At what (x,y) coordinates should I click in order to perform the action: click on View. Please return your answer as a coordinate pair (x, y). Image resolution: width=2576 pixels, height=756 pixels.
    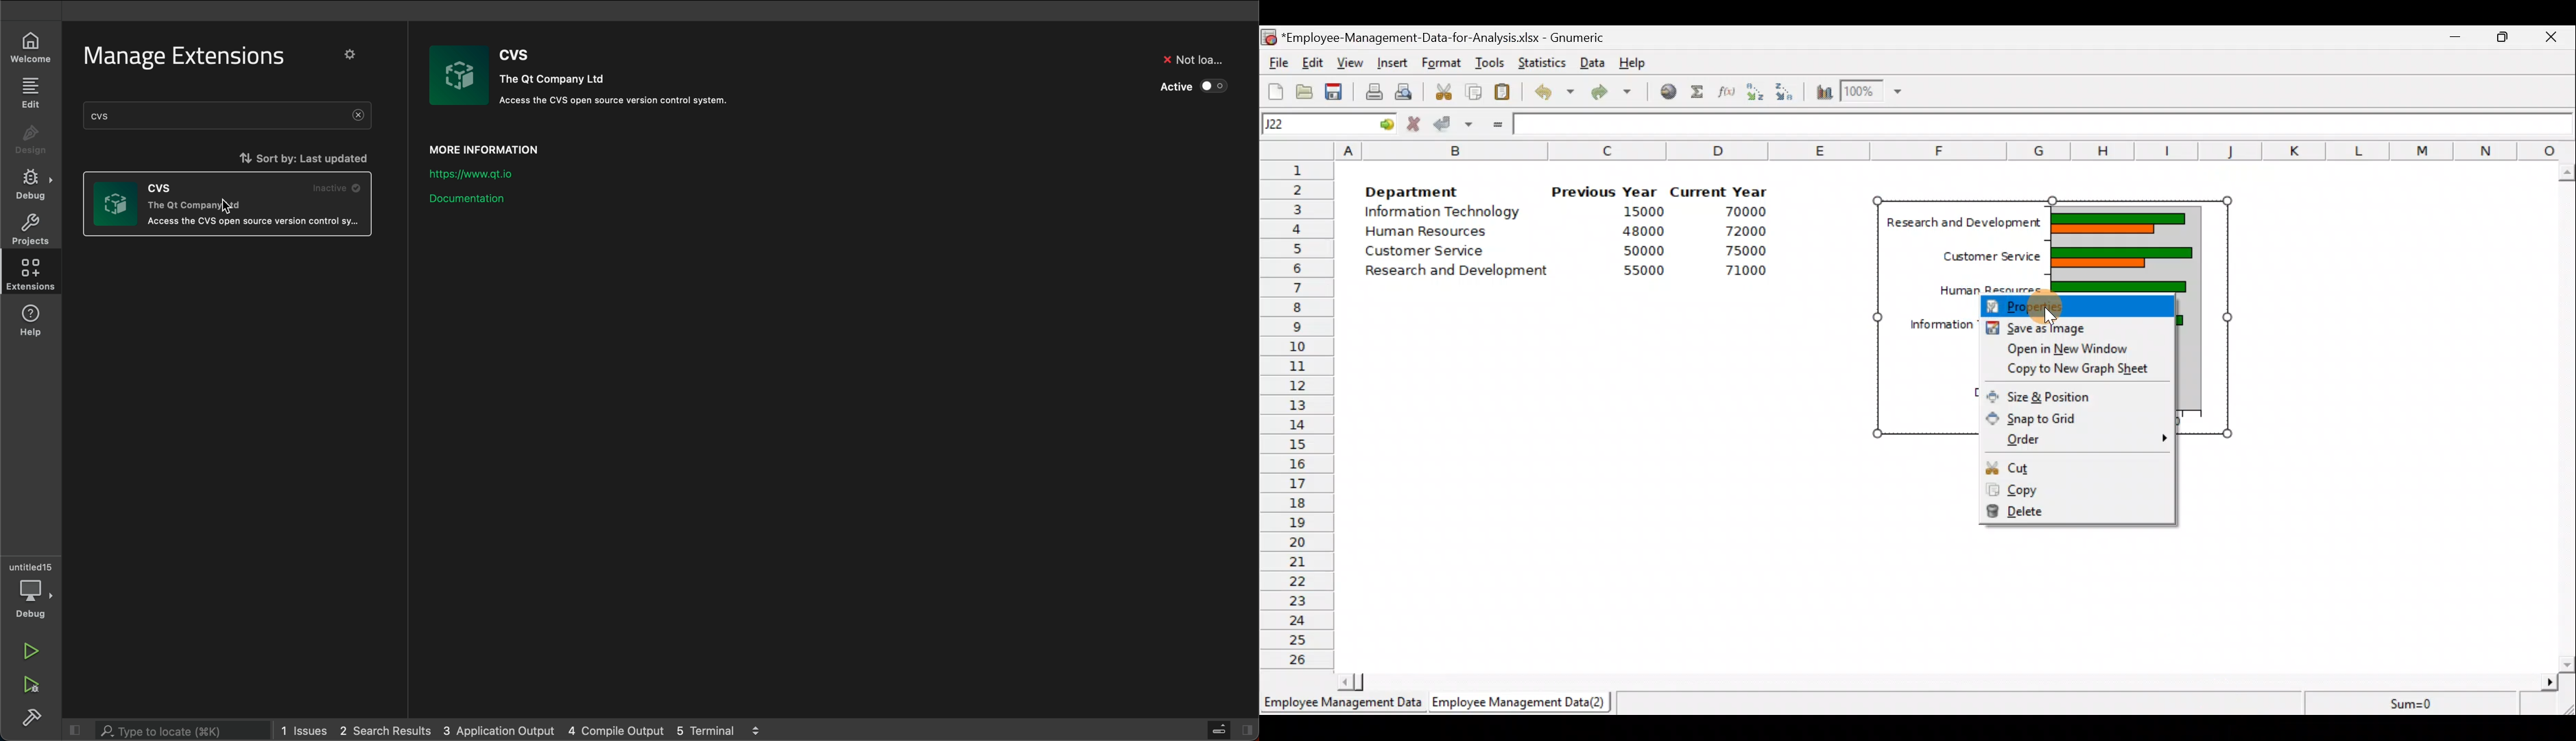
    Looking at the image, I should click on (1350, 62).